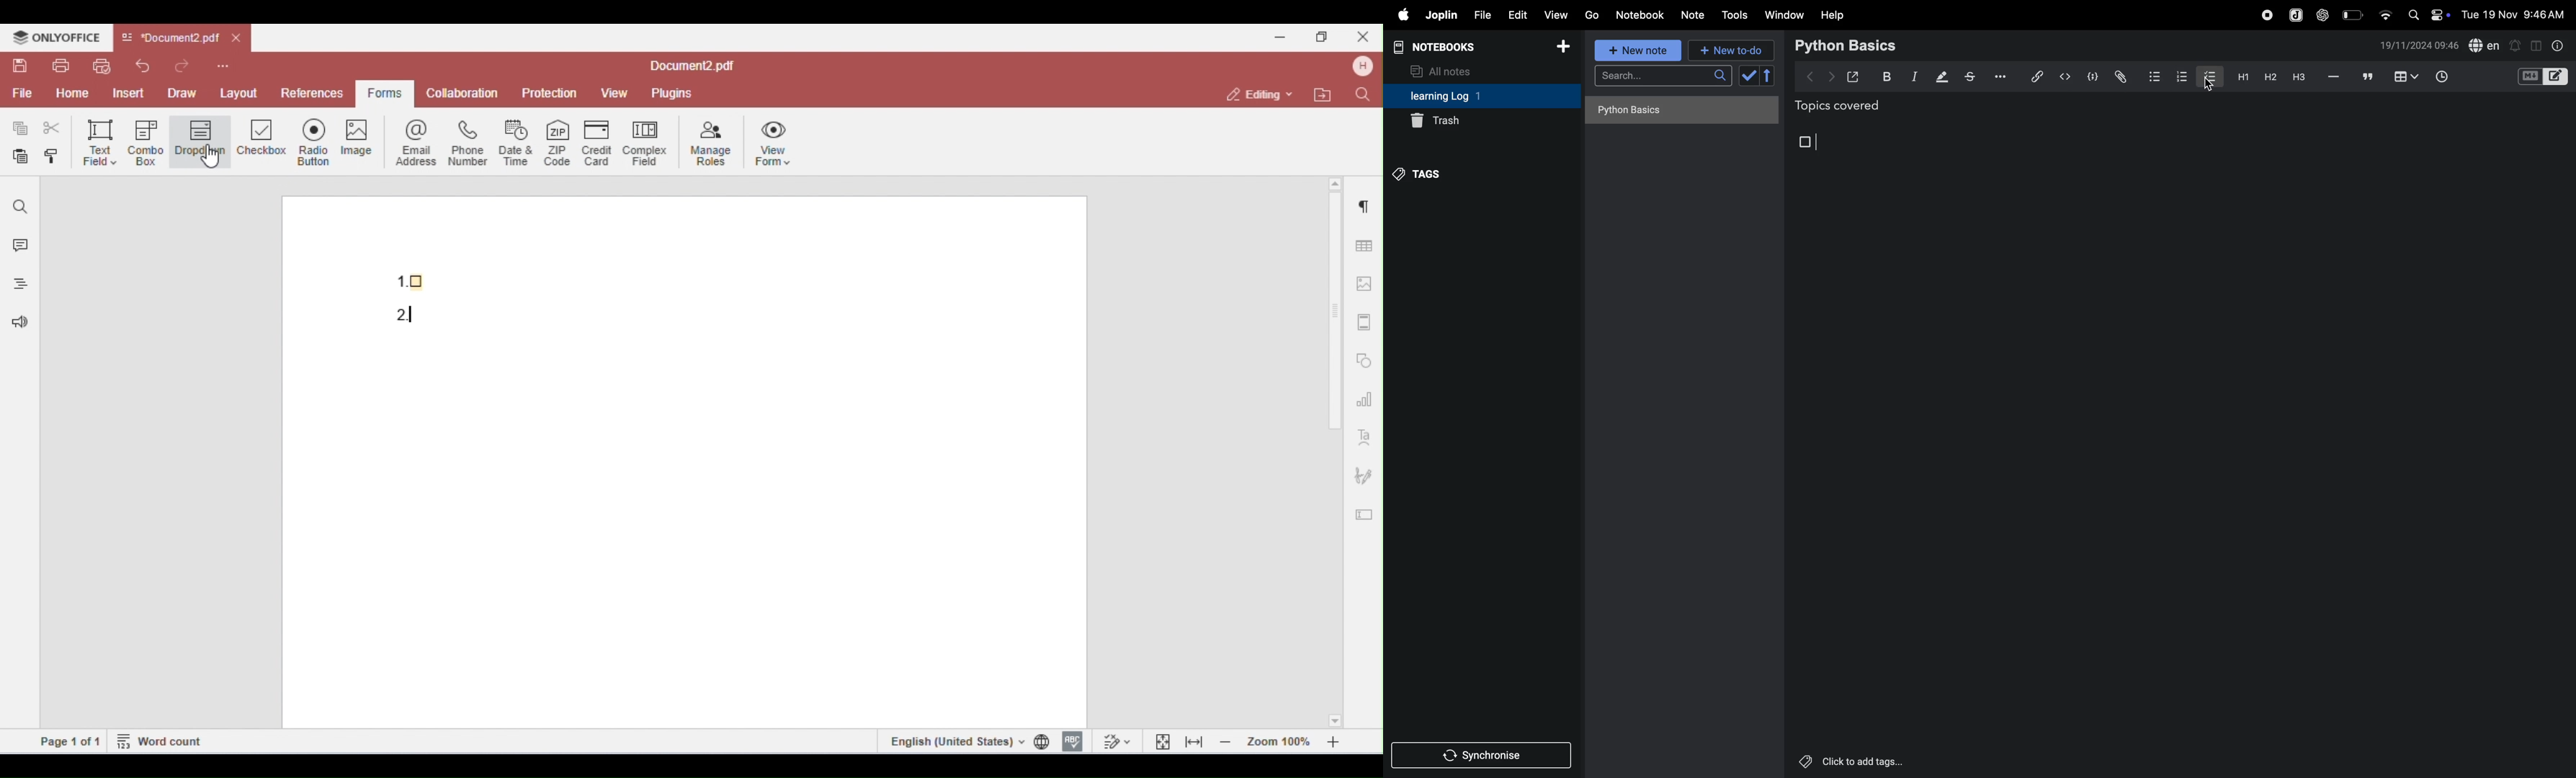 The width and height of the screenshot is (2576, 784). I want to click on battery, so click(2354, 14).